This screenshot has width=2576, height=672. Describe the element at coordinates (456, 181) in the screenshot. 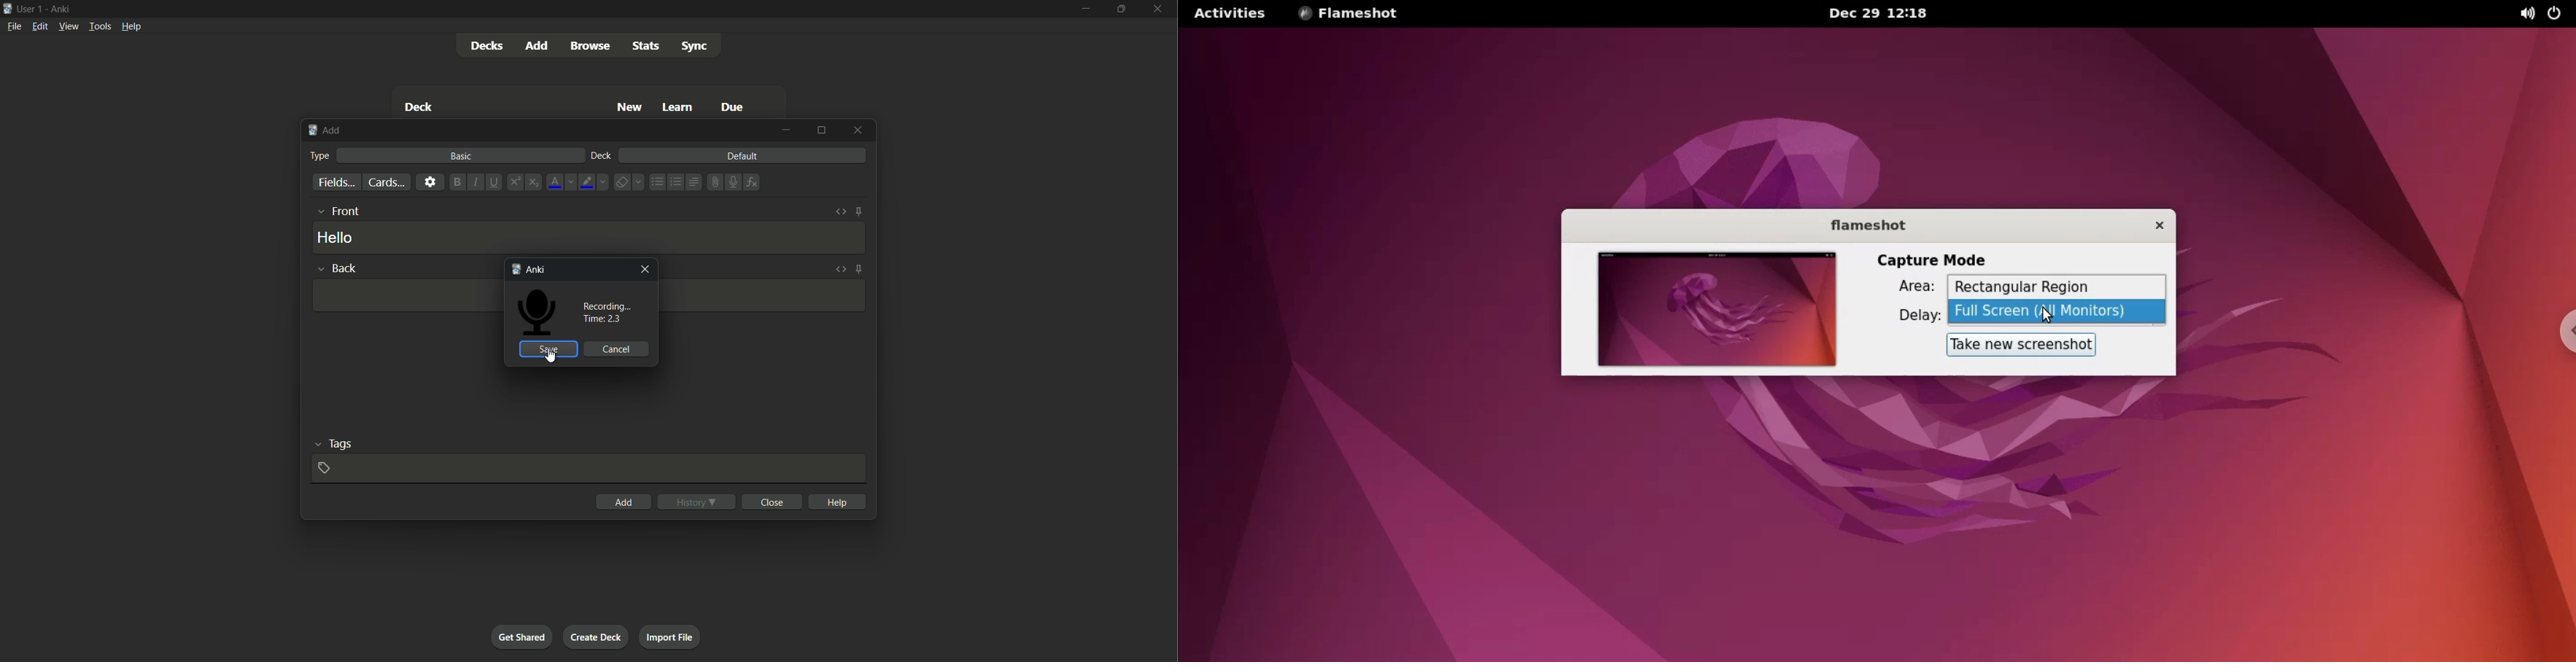

I see `bold` at that location.